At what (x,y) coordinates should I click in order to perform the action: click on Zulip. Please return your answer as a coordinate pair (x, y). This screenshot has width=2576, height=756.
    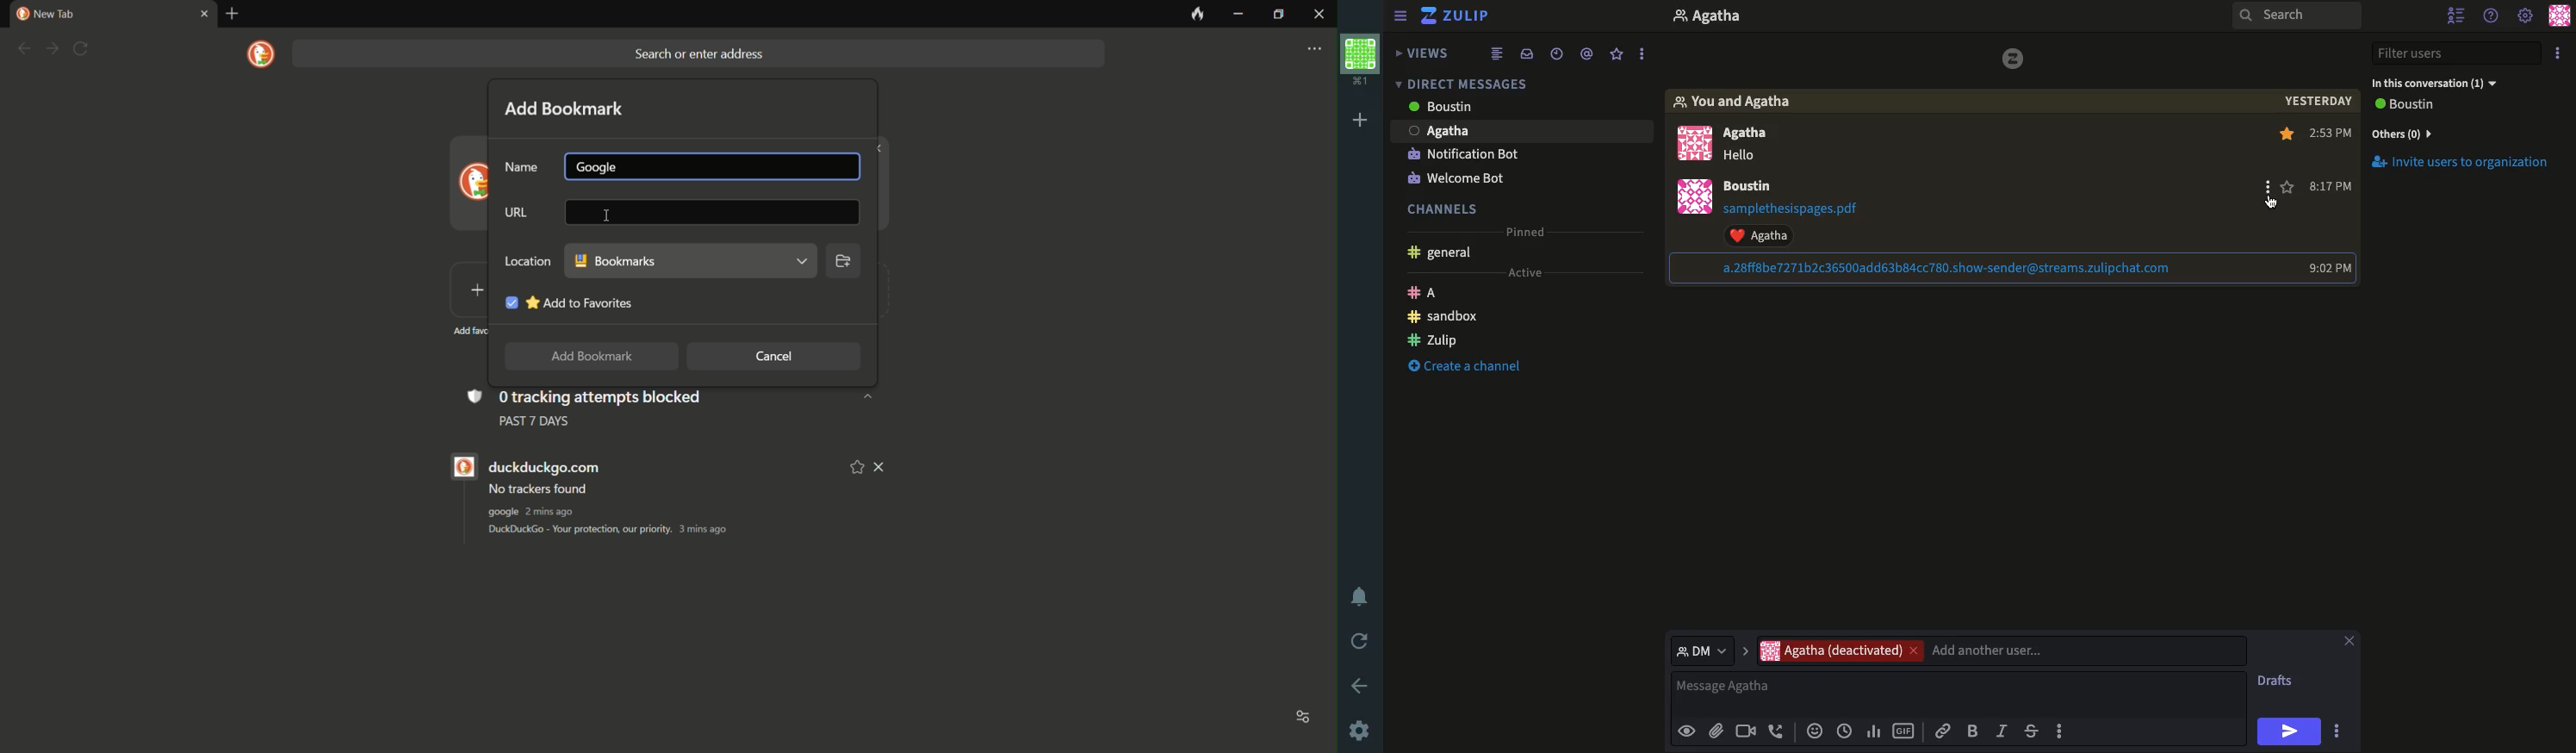
    Looking at the image, I should click on (1433, 338).